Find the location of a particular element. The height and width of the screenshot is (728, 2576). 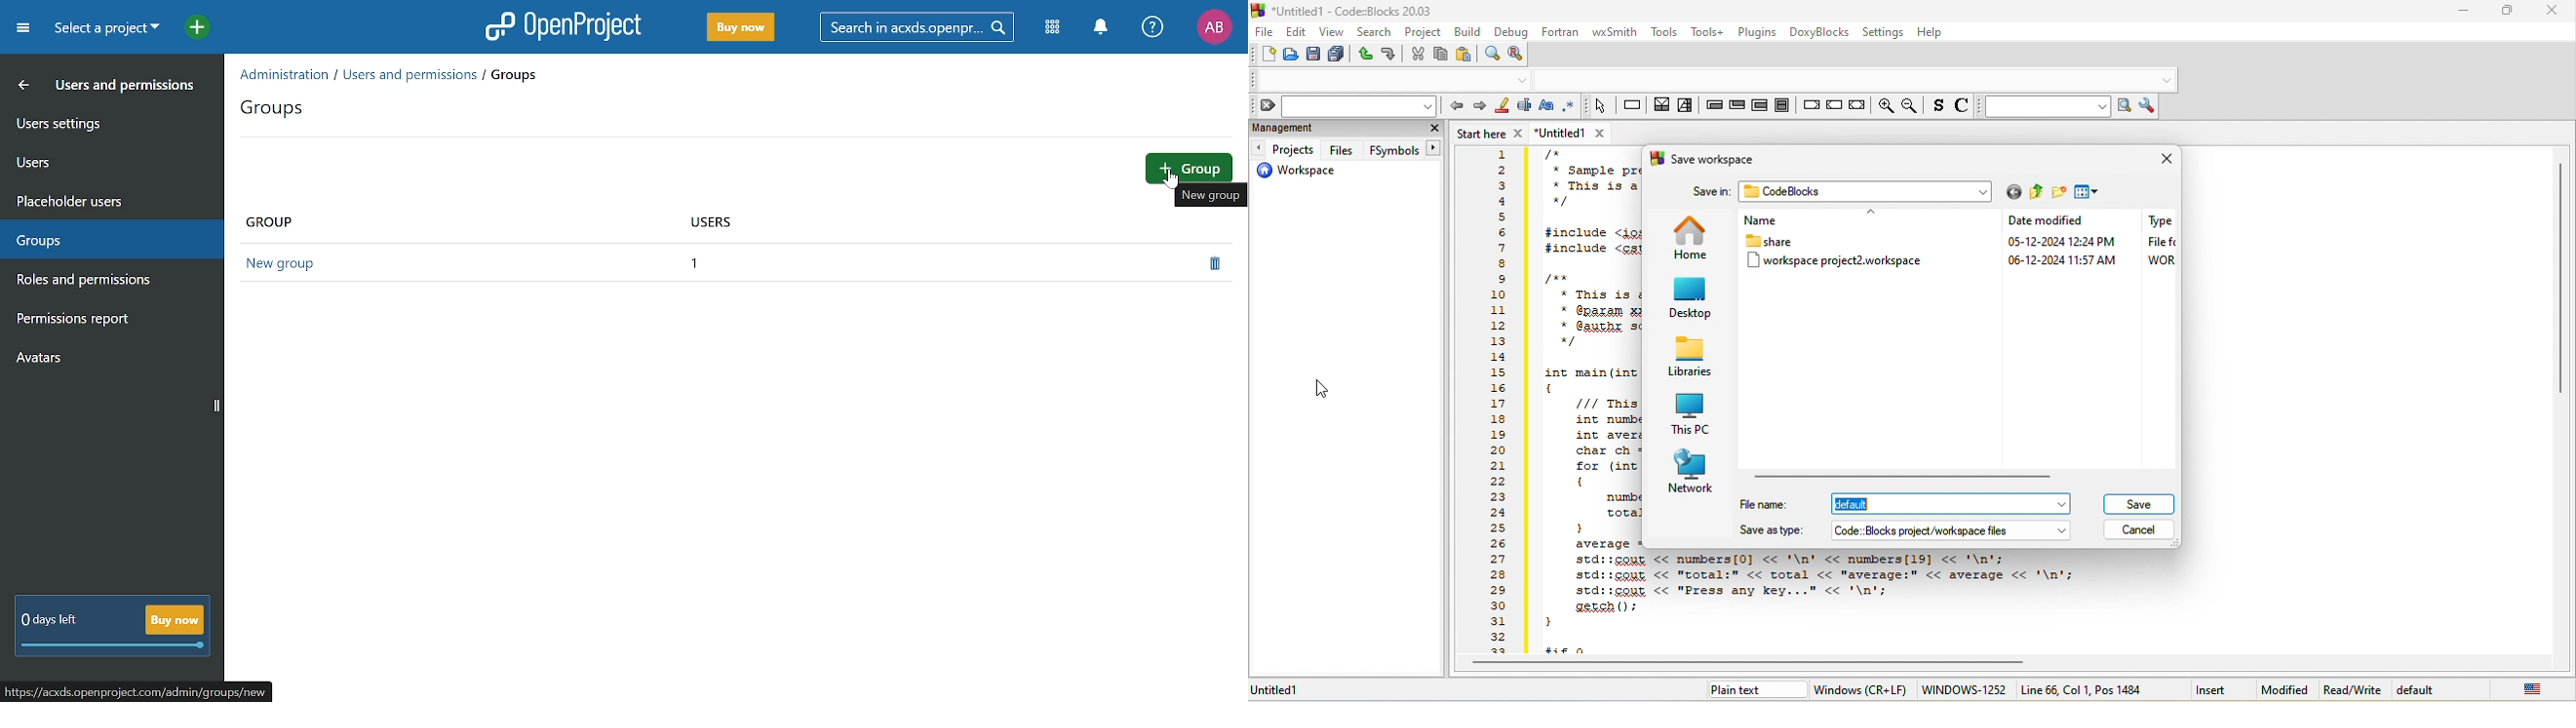

Open Menu is located at coordinates (26, 31).